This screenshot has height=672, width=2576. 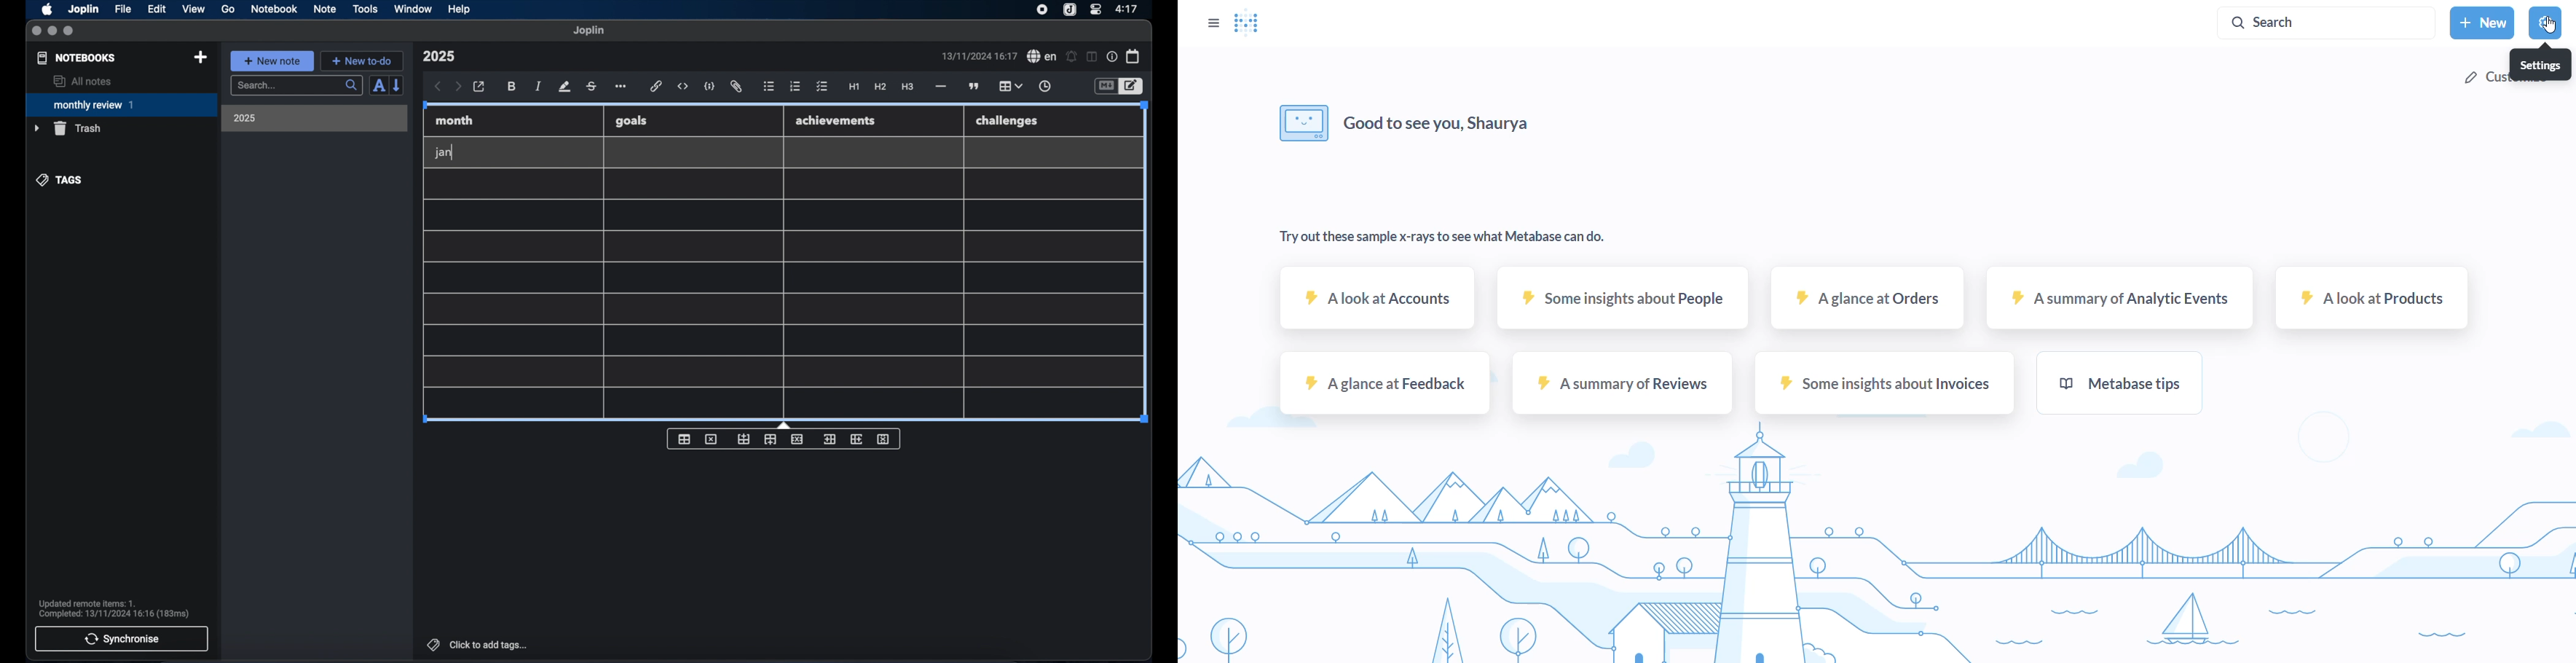 What do you see at coordinates (379, 86) in the screenshot?
I see `sort order field` at bounding box center [379, 86].